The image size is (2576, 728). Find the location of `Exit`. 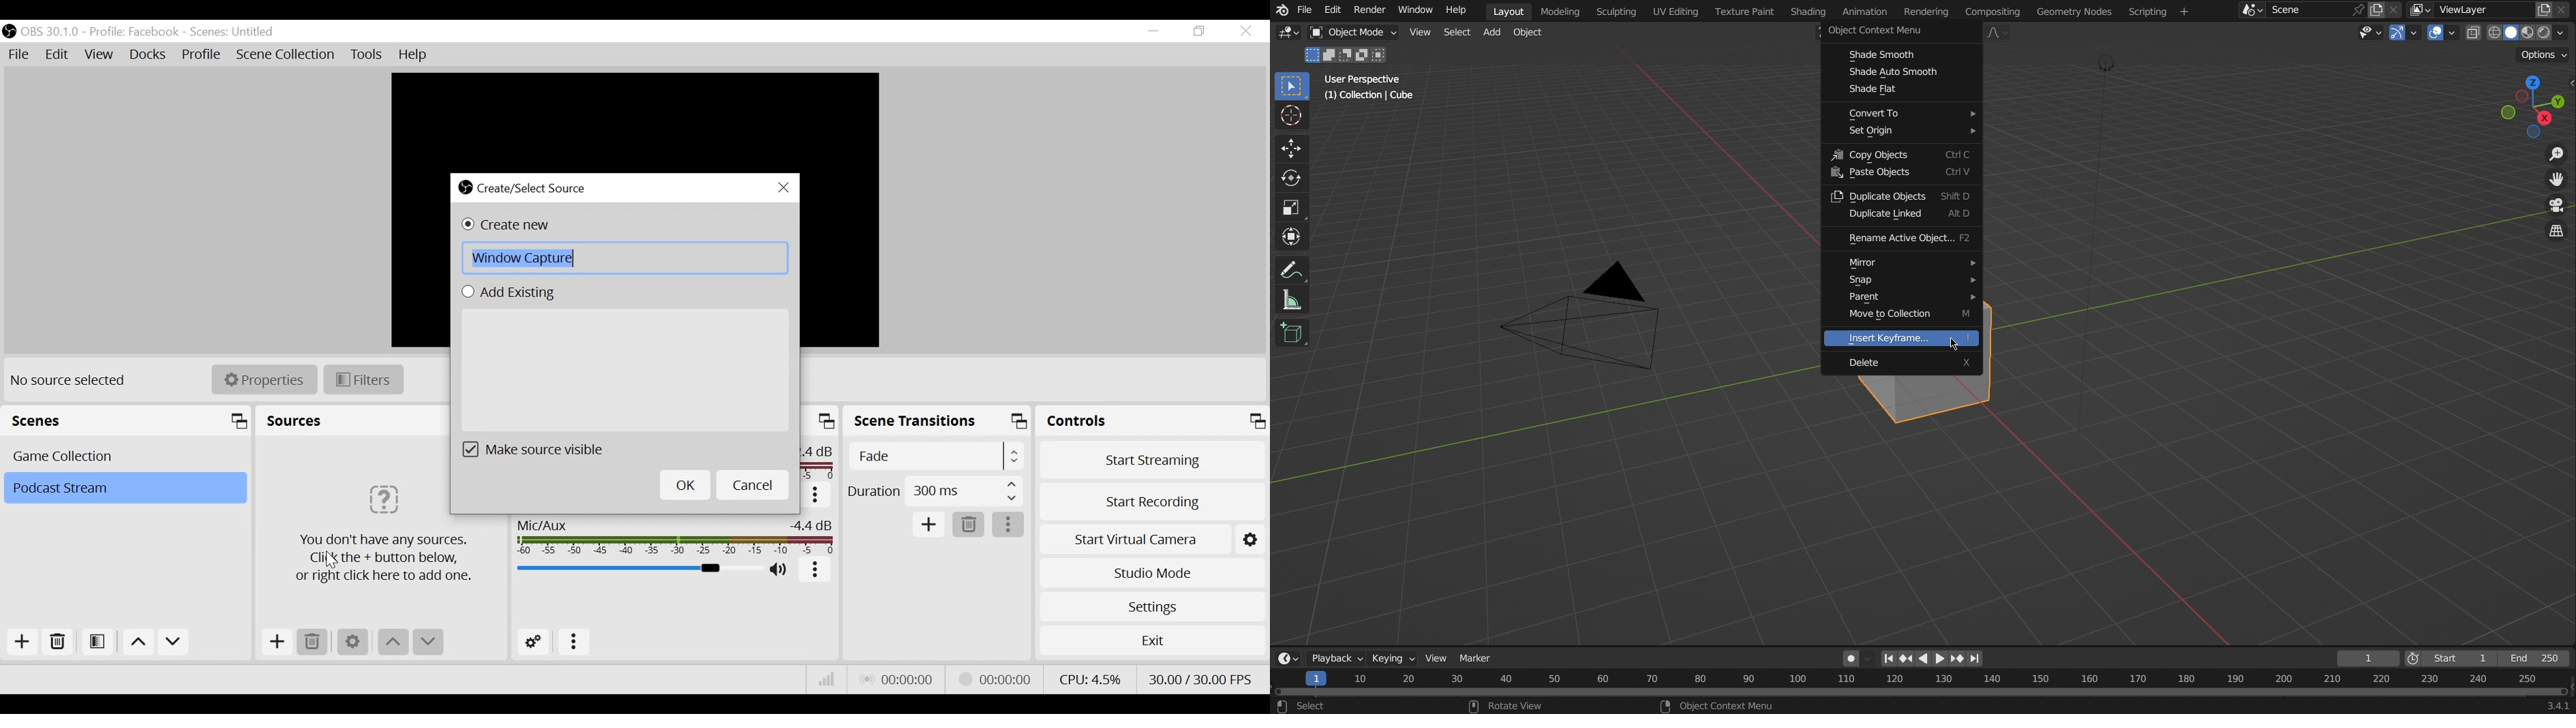

Exit is located at coordinates (1152, 642).